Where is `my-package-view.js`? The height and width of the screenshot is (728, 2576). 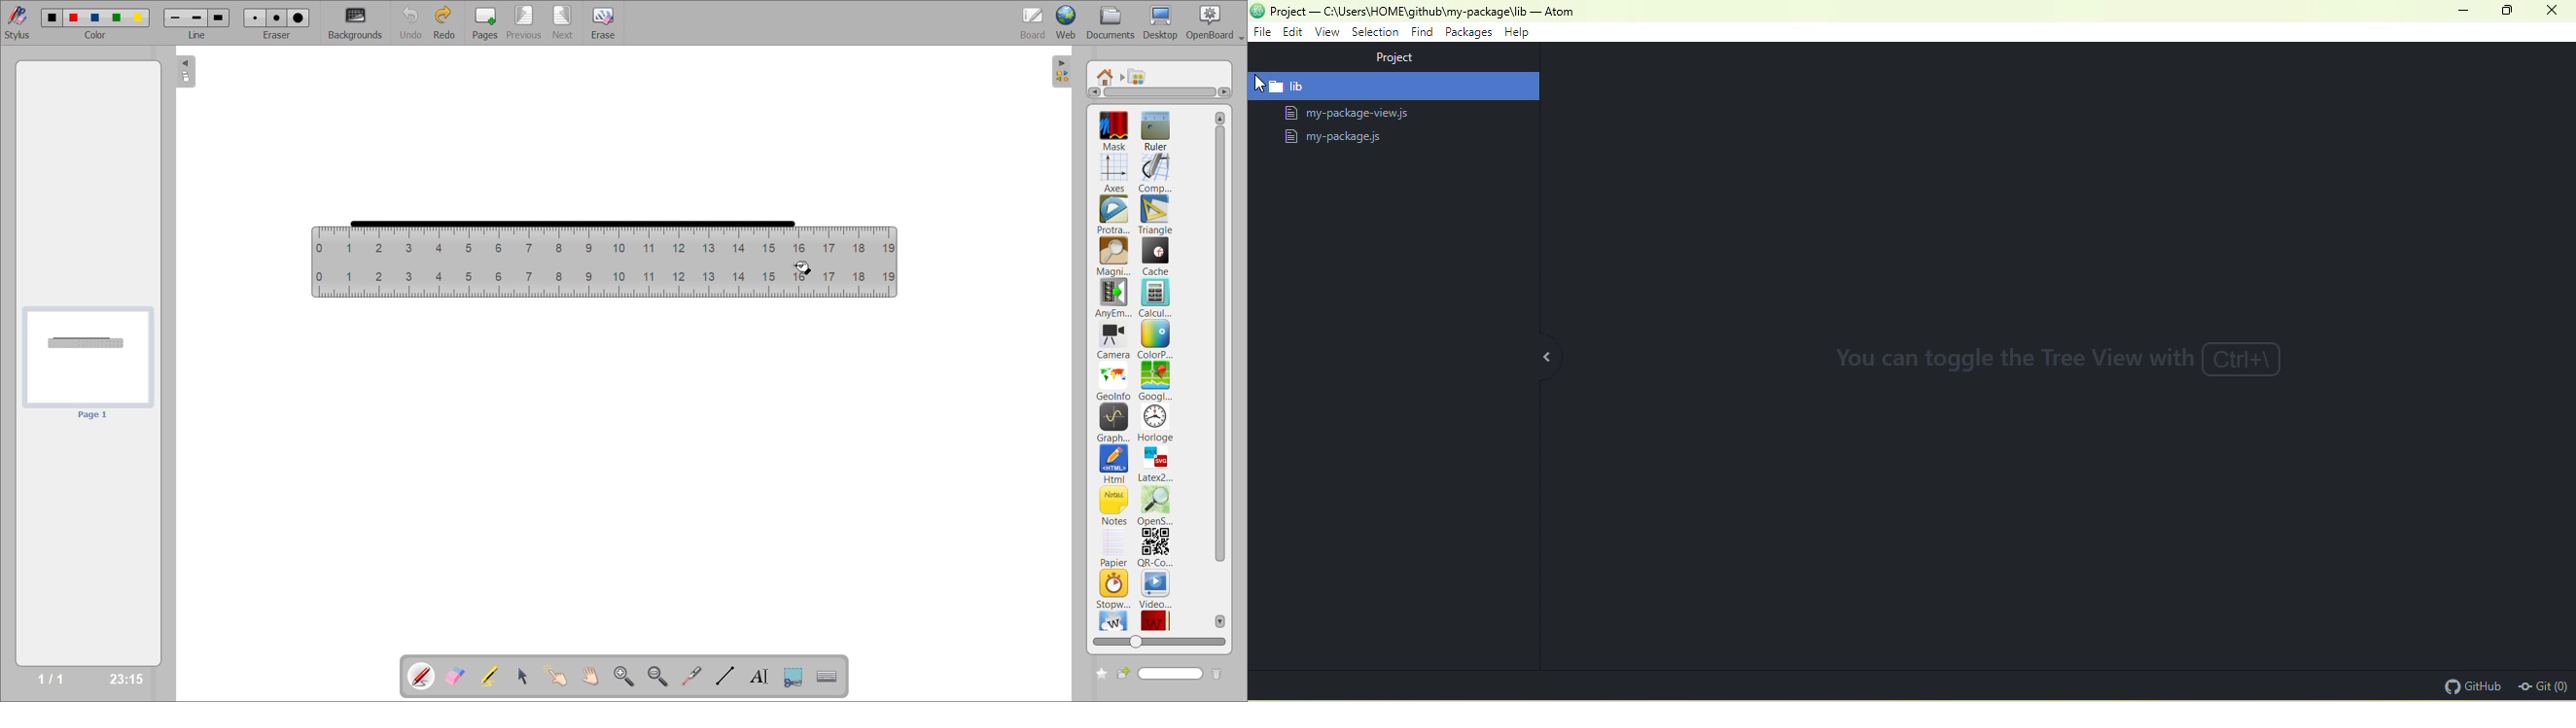 my-package-view.js is located at coordinates (1361, 114).